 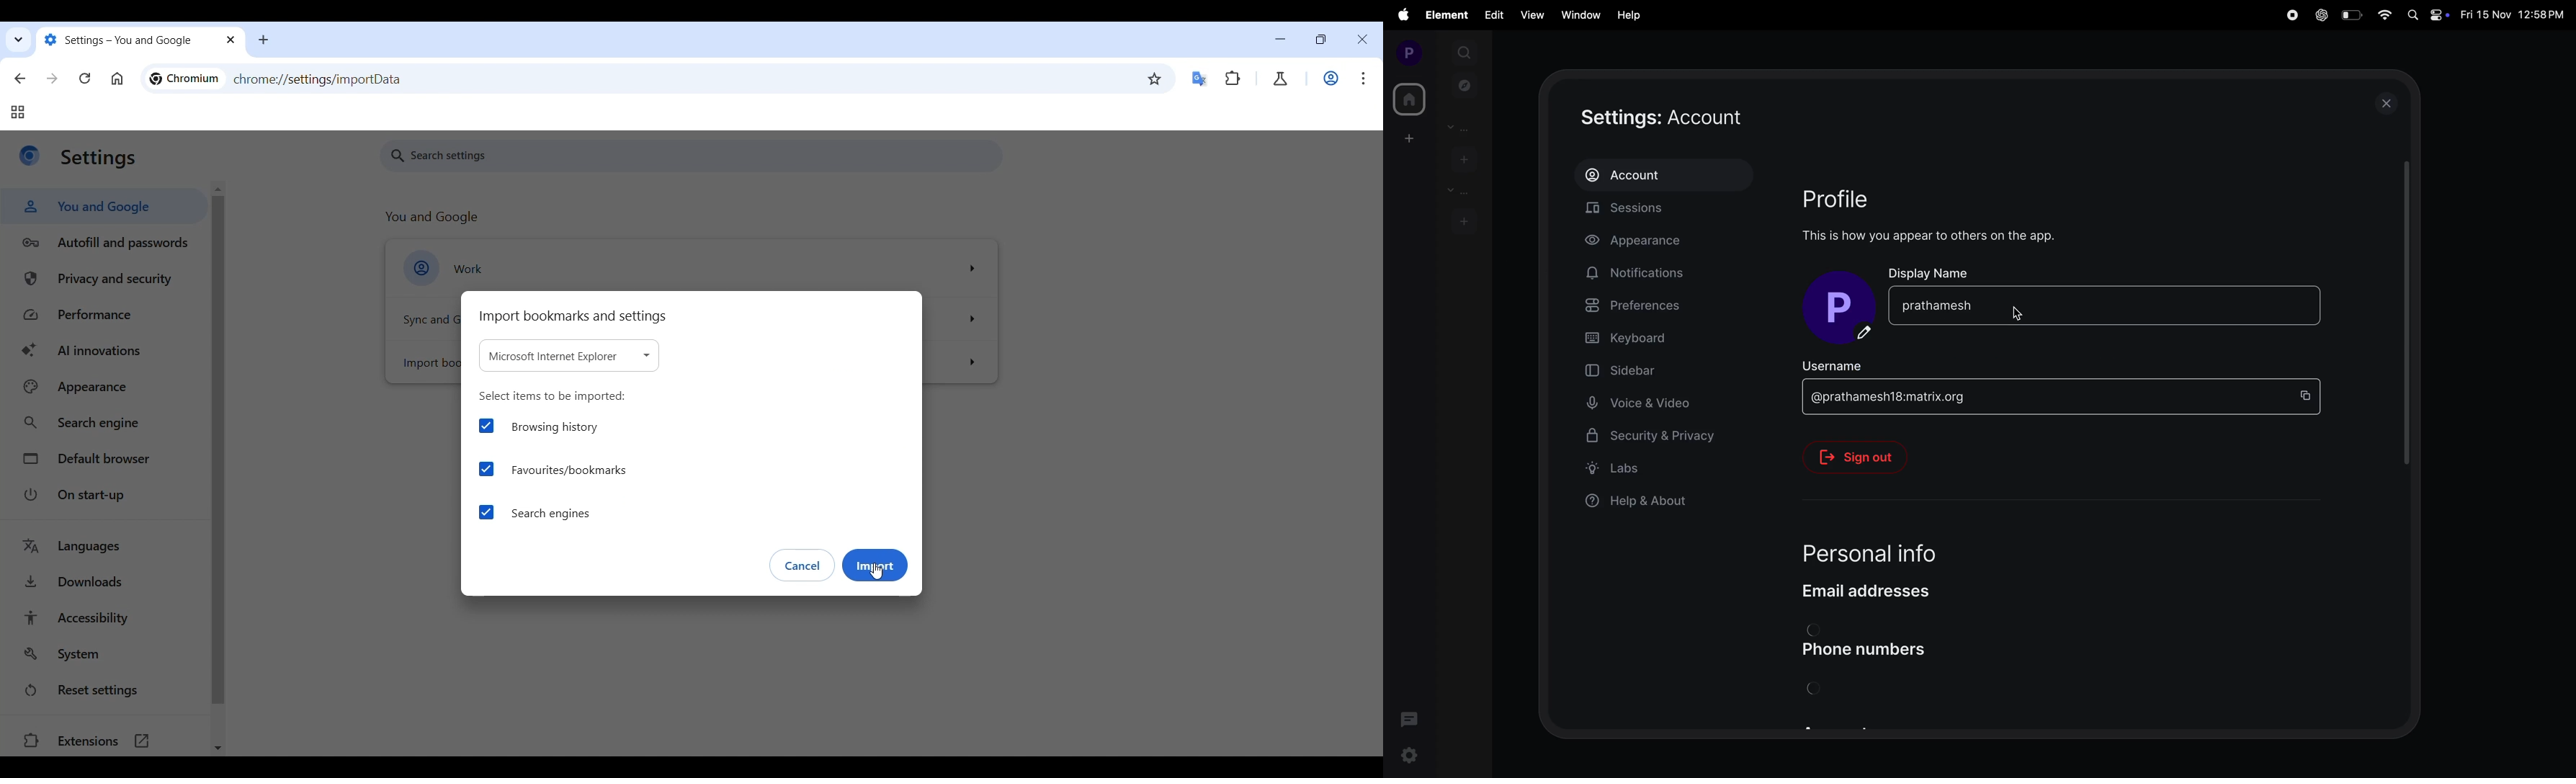 What do you see at coordinates (1530, 15) in the screenshot?
I see `view` at bounding box center [1530, 15].